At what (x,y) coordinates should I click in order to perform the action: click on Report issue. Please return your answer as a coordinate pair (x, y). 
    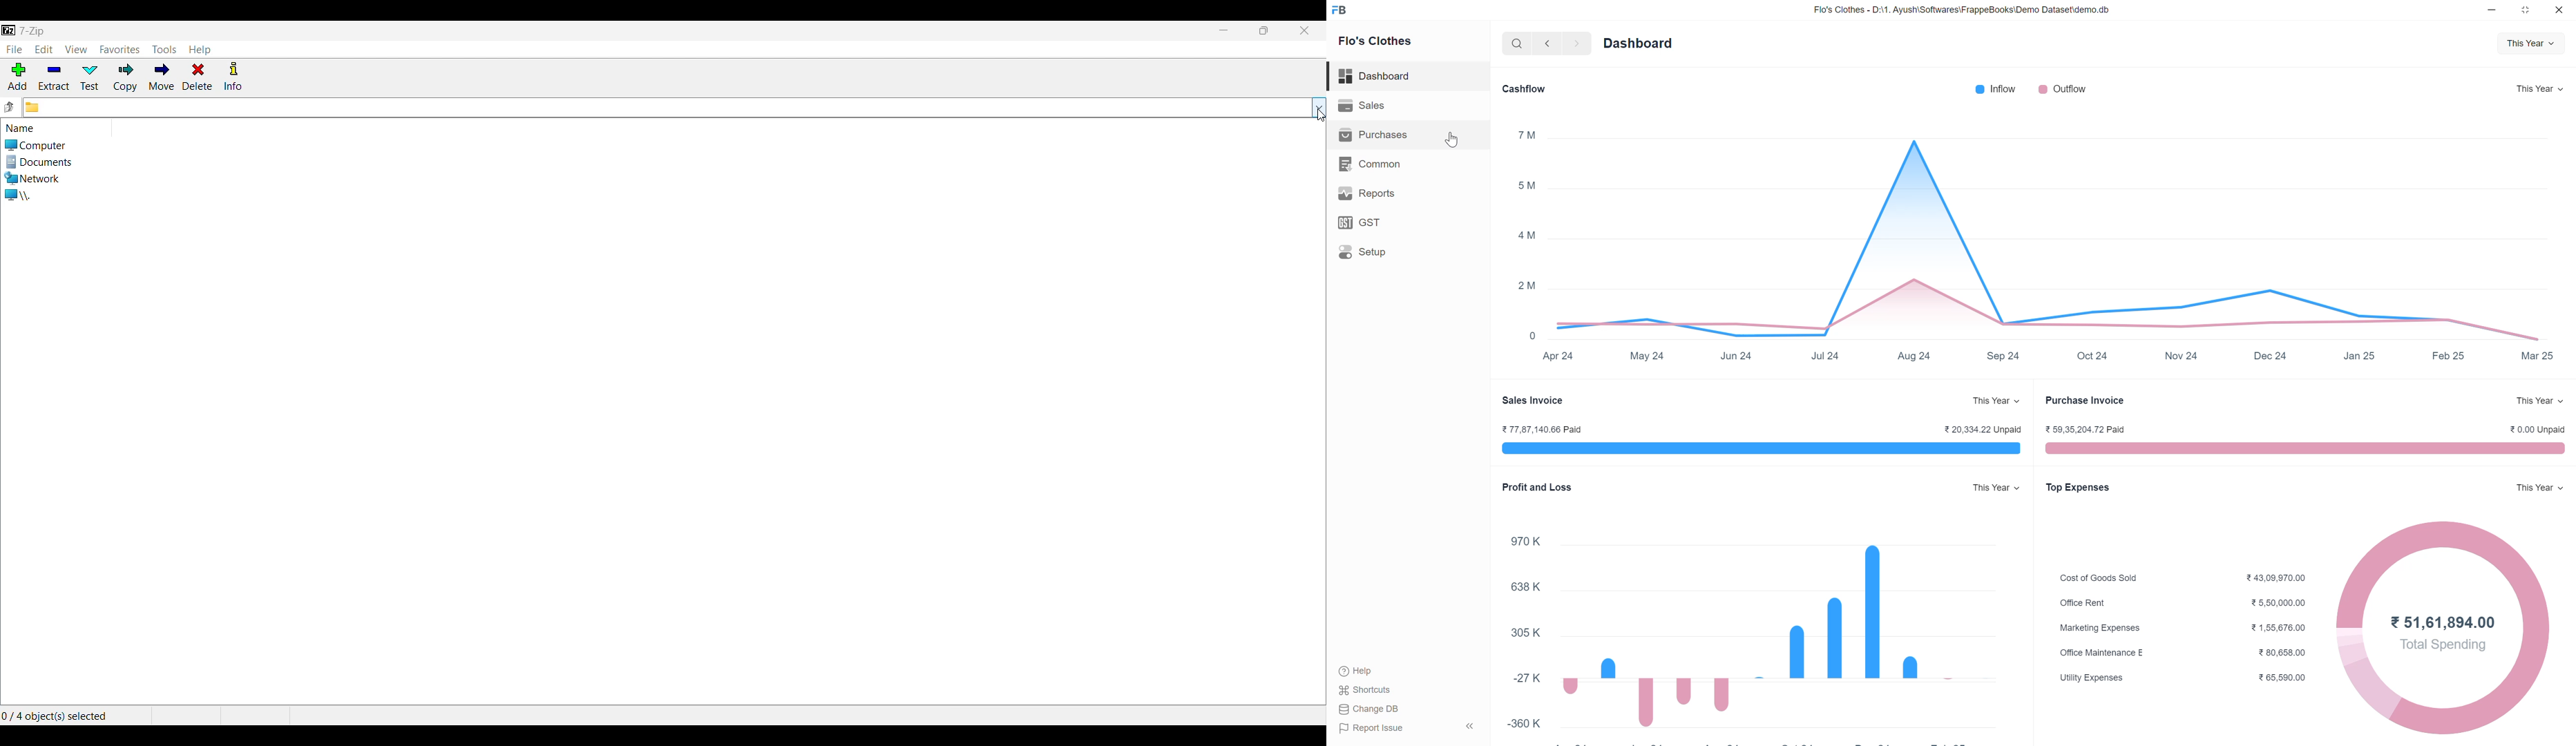
    Looking at the image, I should click on (1372, 729).